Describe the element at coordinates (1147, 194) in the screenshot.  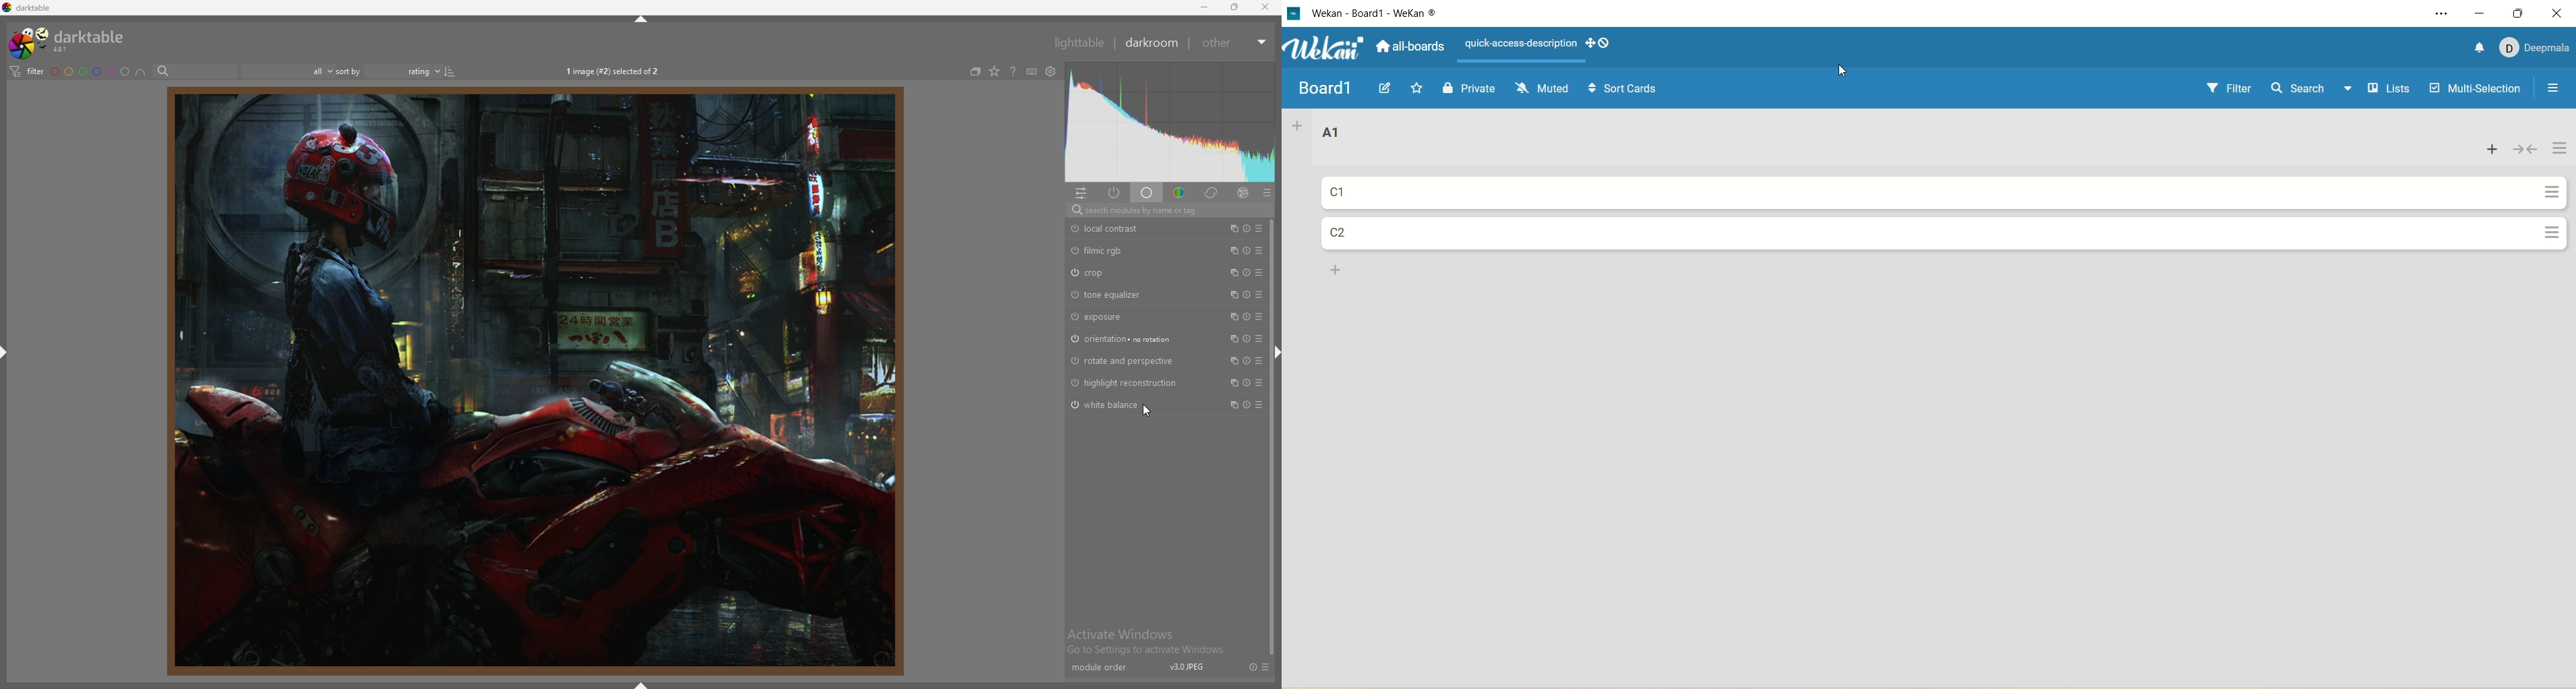
I see `base` at that location.